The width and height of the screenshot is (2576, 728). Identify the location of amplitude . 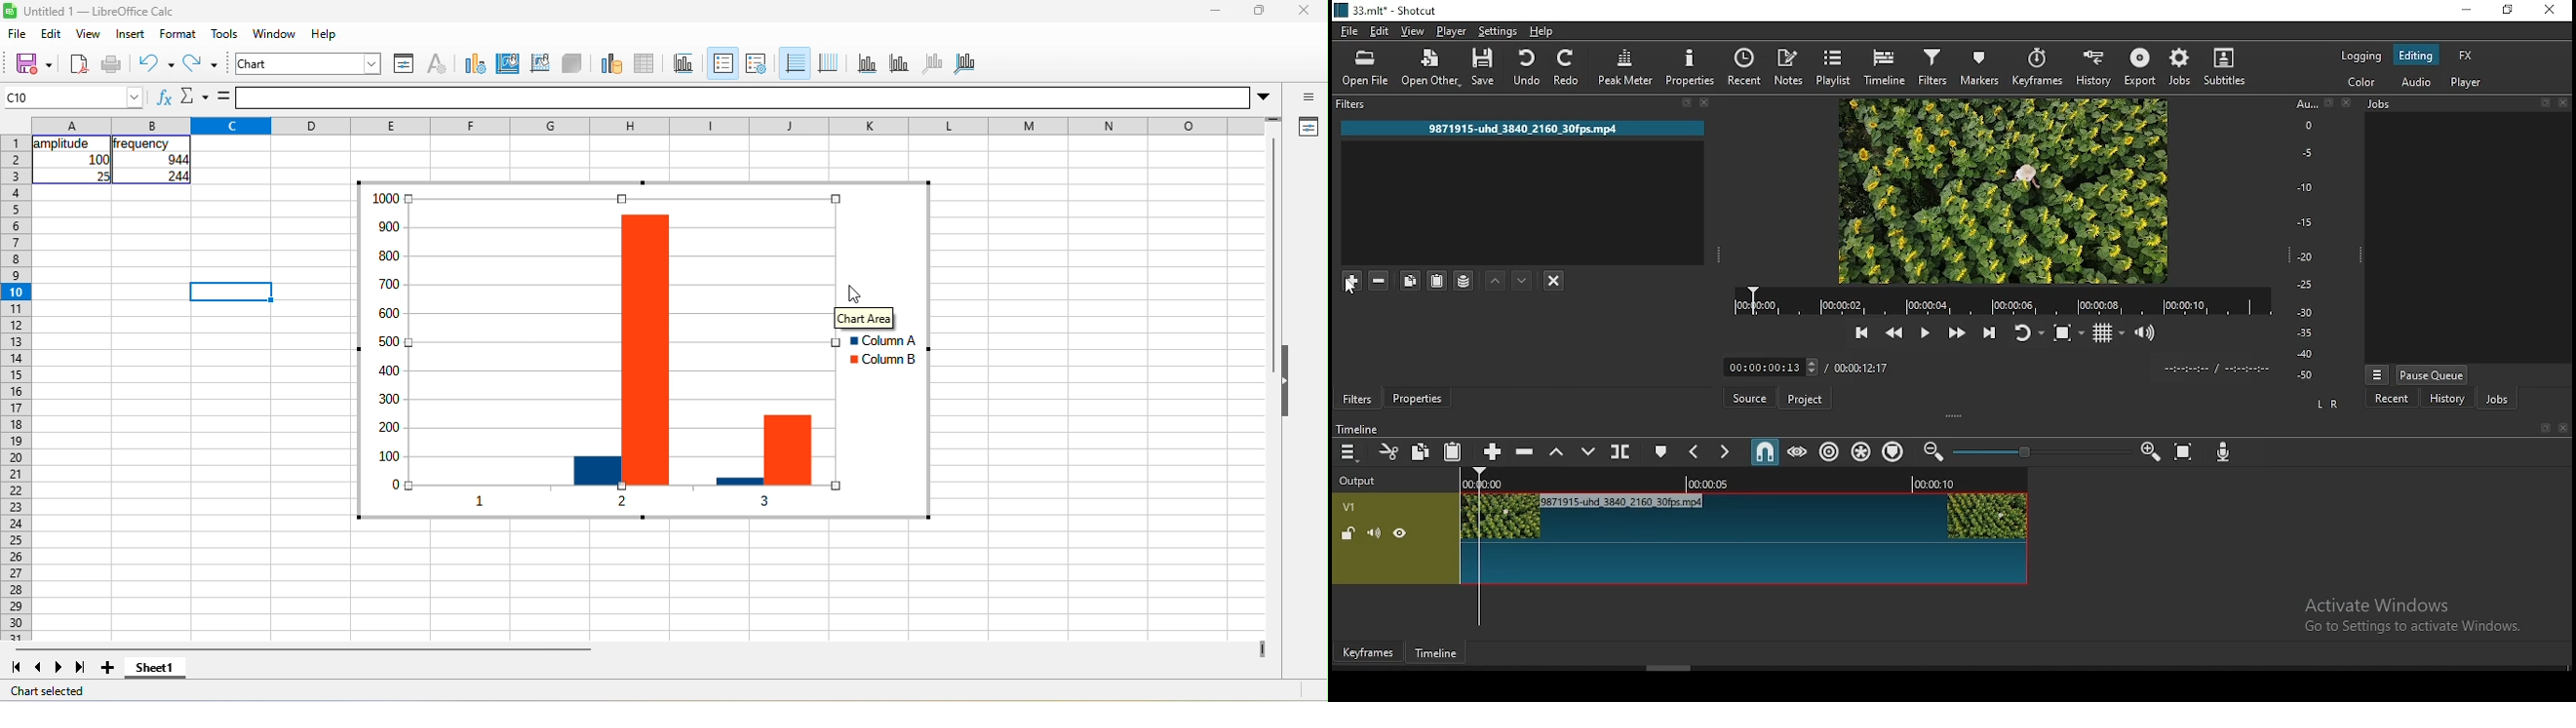
(63, 144).